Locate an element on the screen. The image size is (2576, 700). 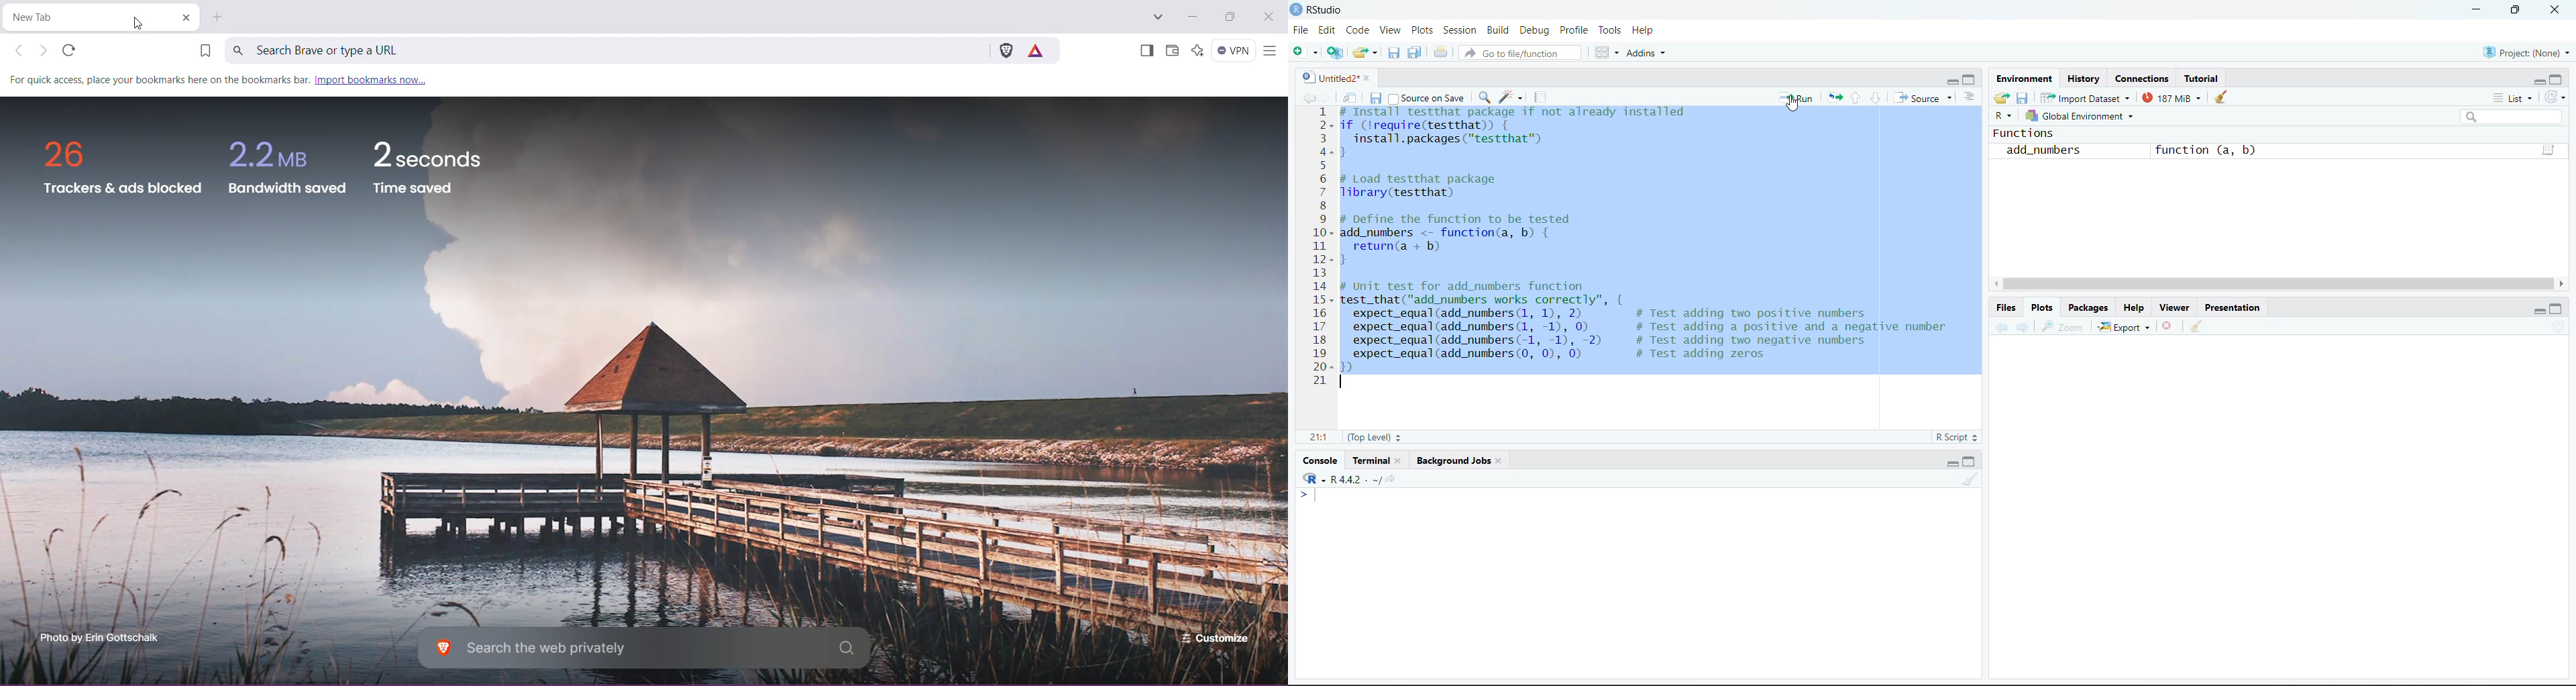
21:1 is located at coordinates (1322, 438).